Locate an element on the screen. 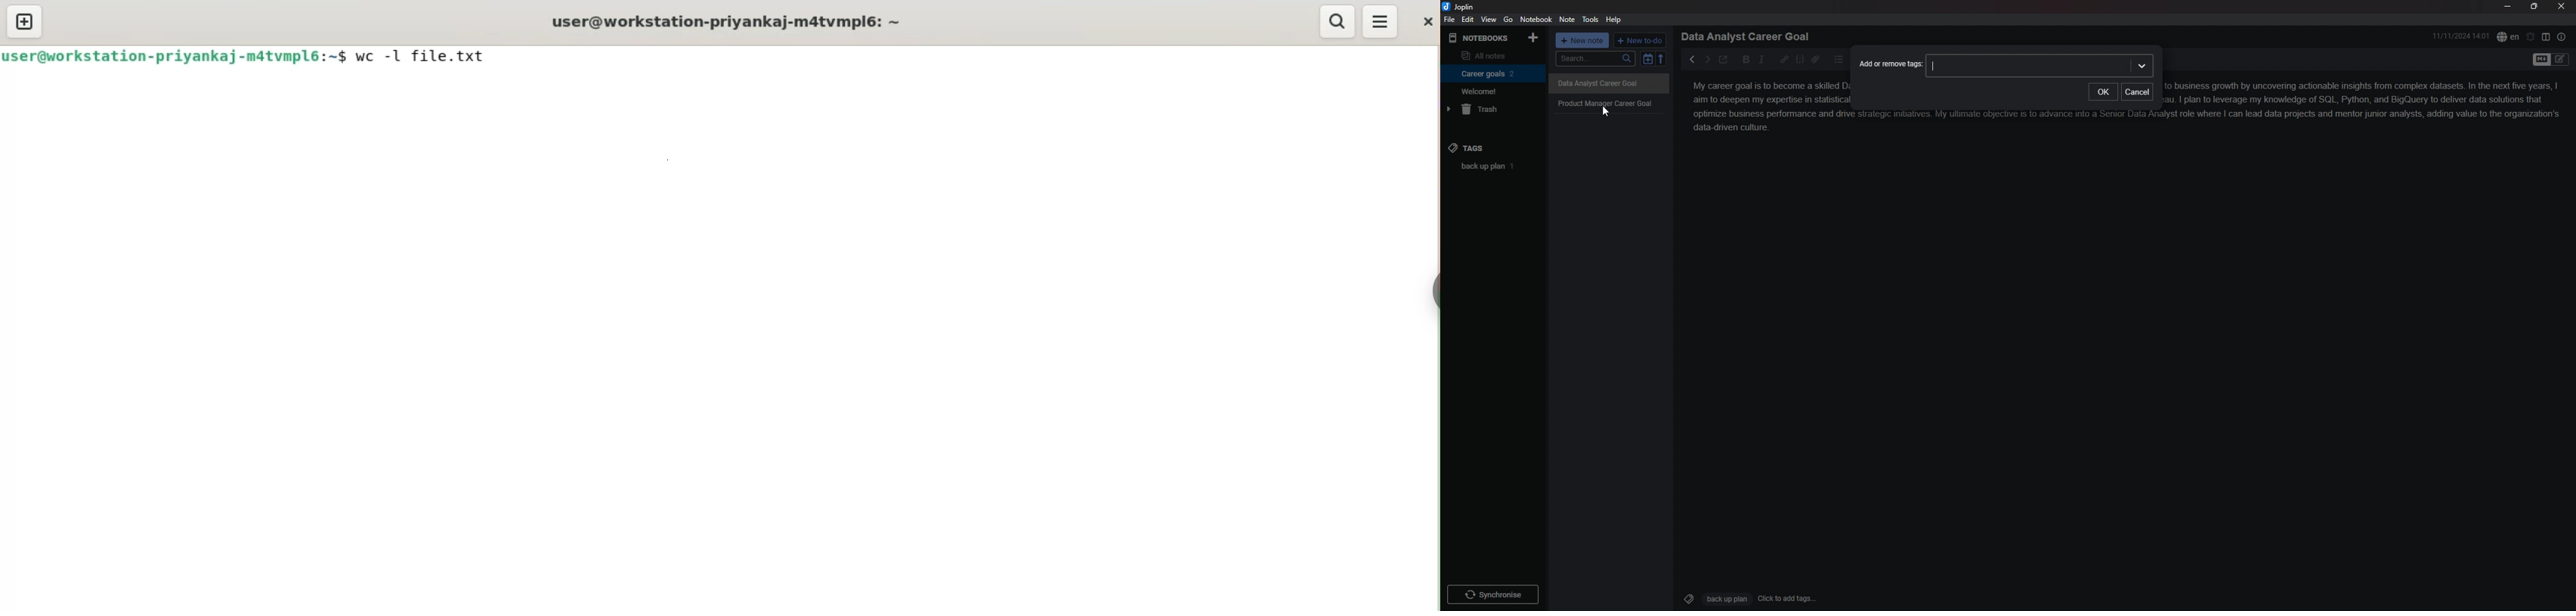  previous is located at coordinates (1691, 59).